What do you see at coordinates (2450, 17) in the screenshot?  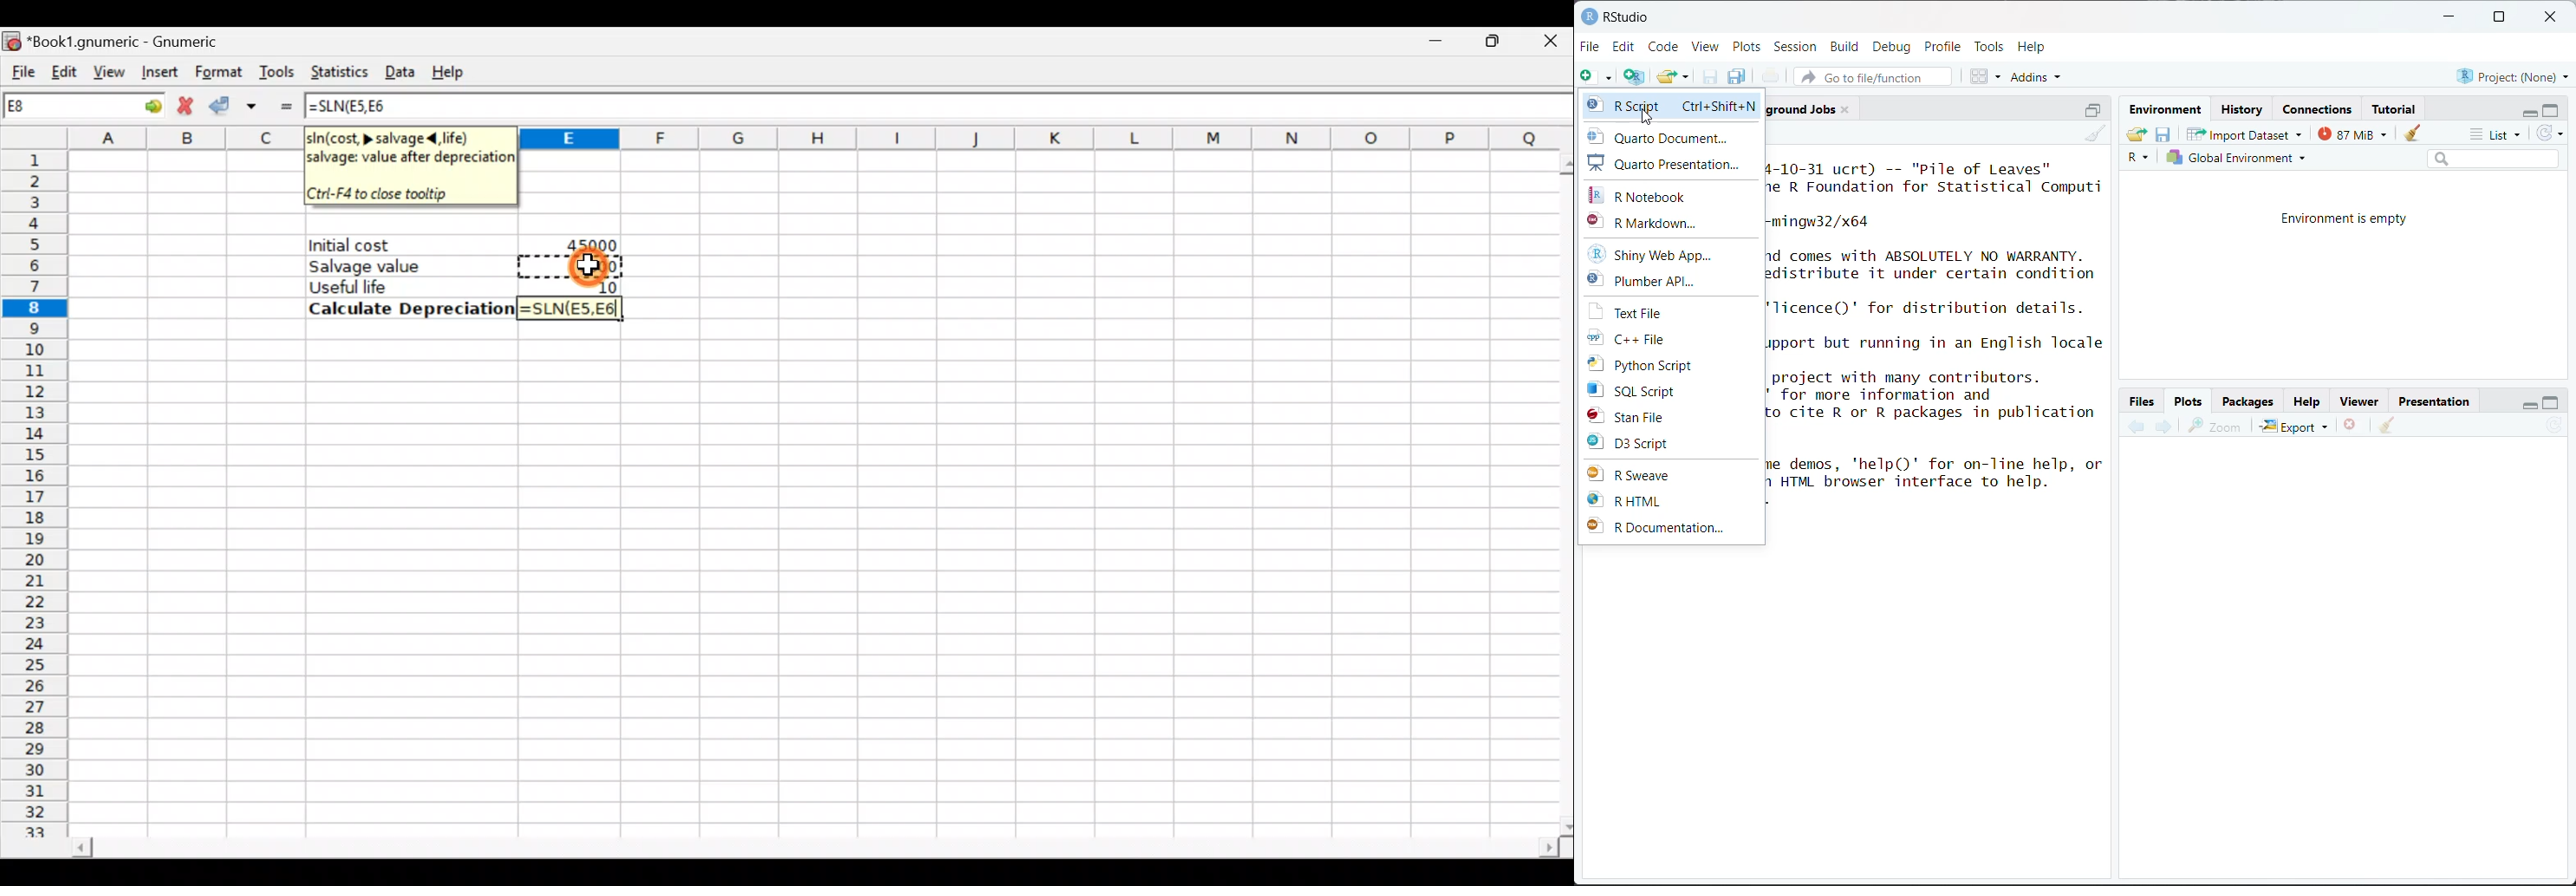 I see `minimize` at bounding box center [2450, 17].